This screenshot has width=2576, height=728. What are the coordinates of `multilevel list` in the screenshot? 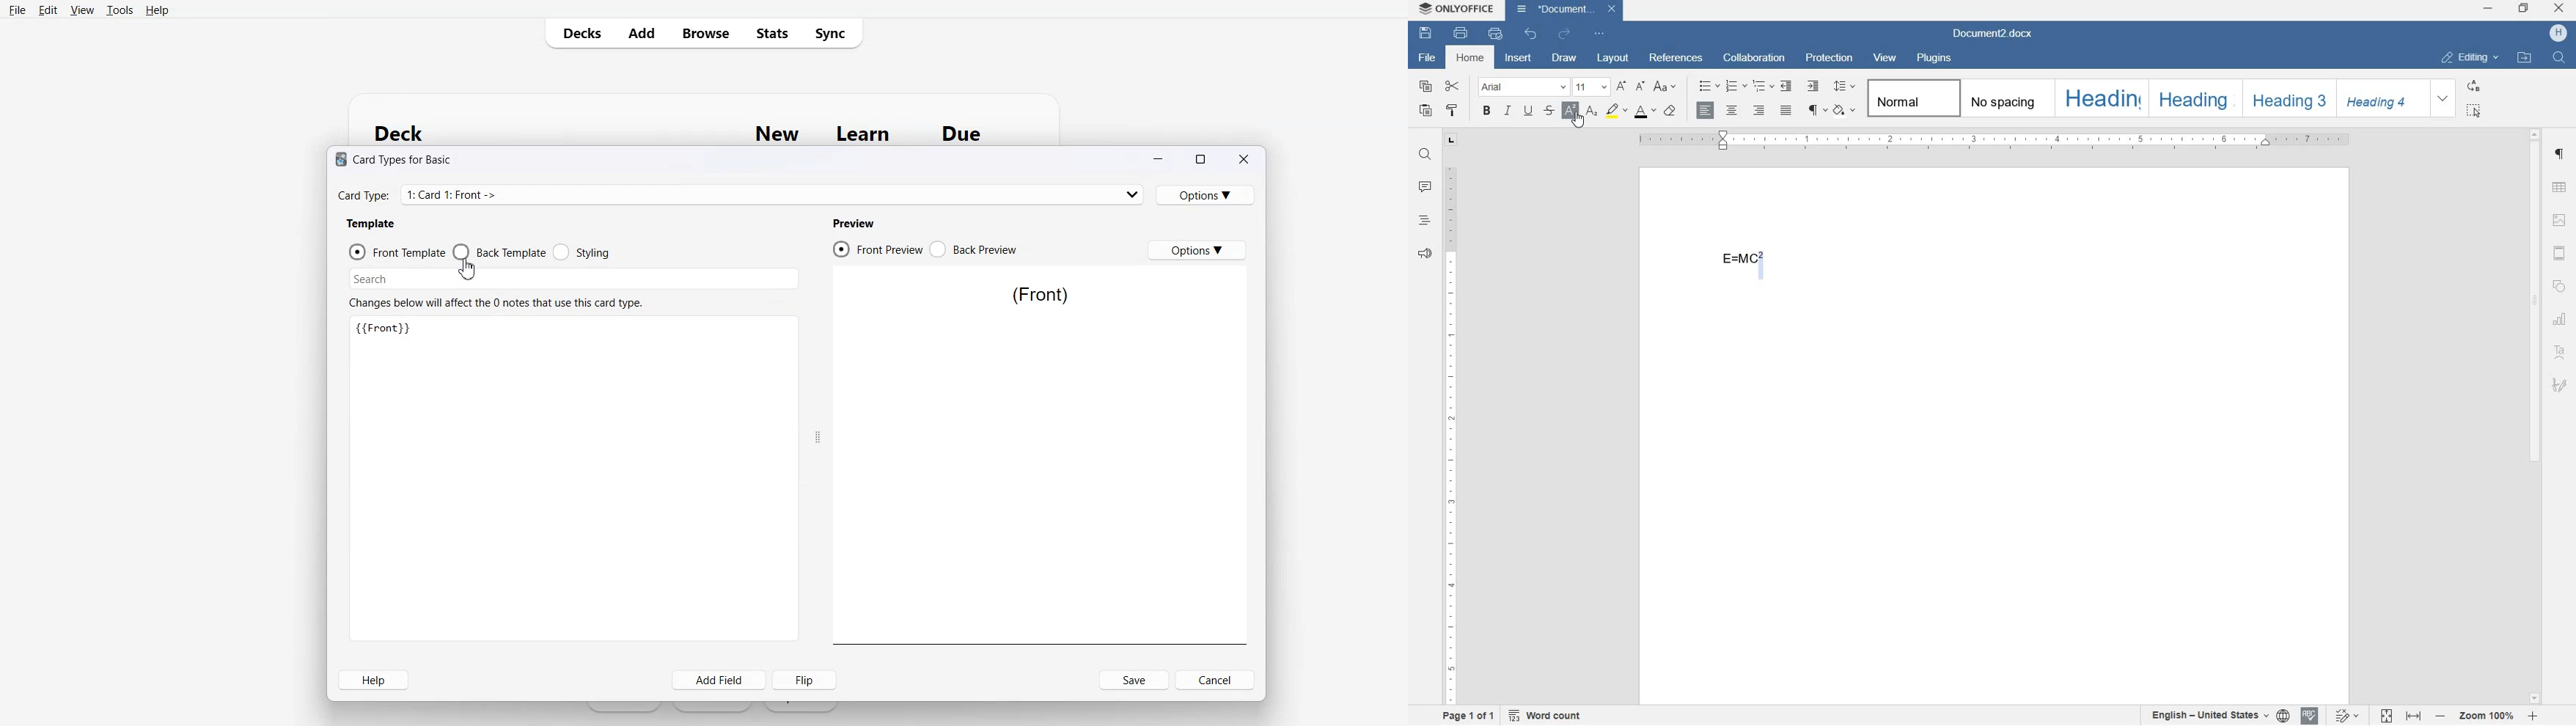 It's located at (1764, 86).